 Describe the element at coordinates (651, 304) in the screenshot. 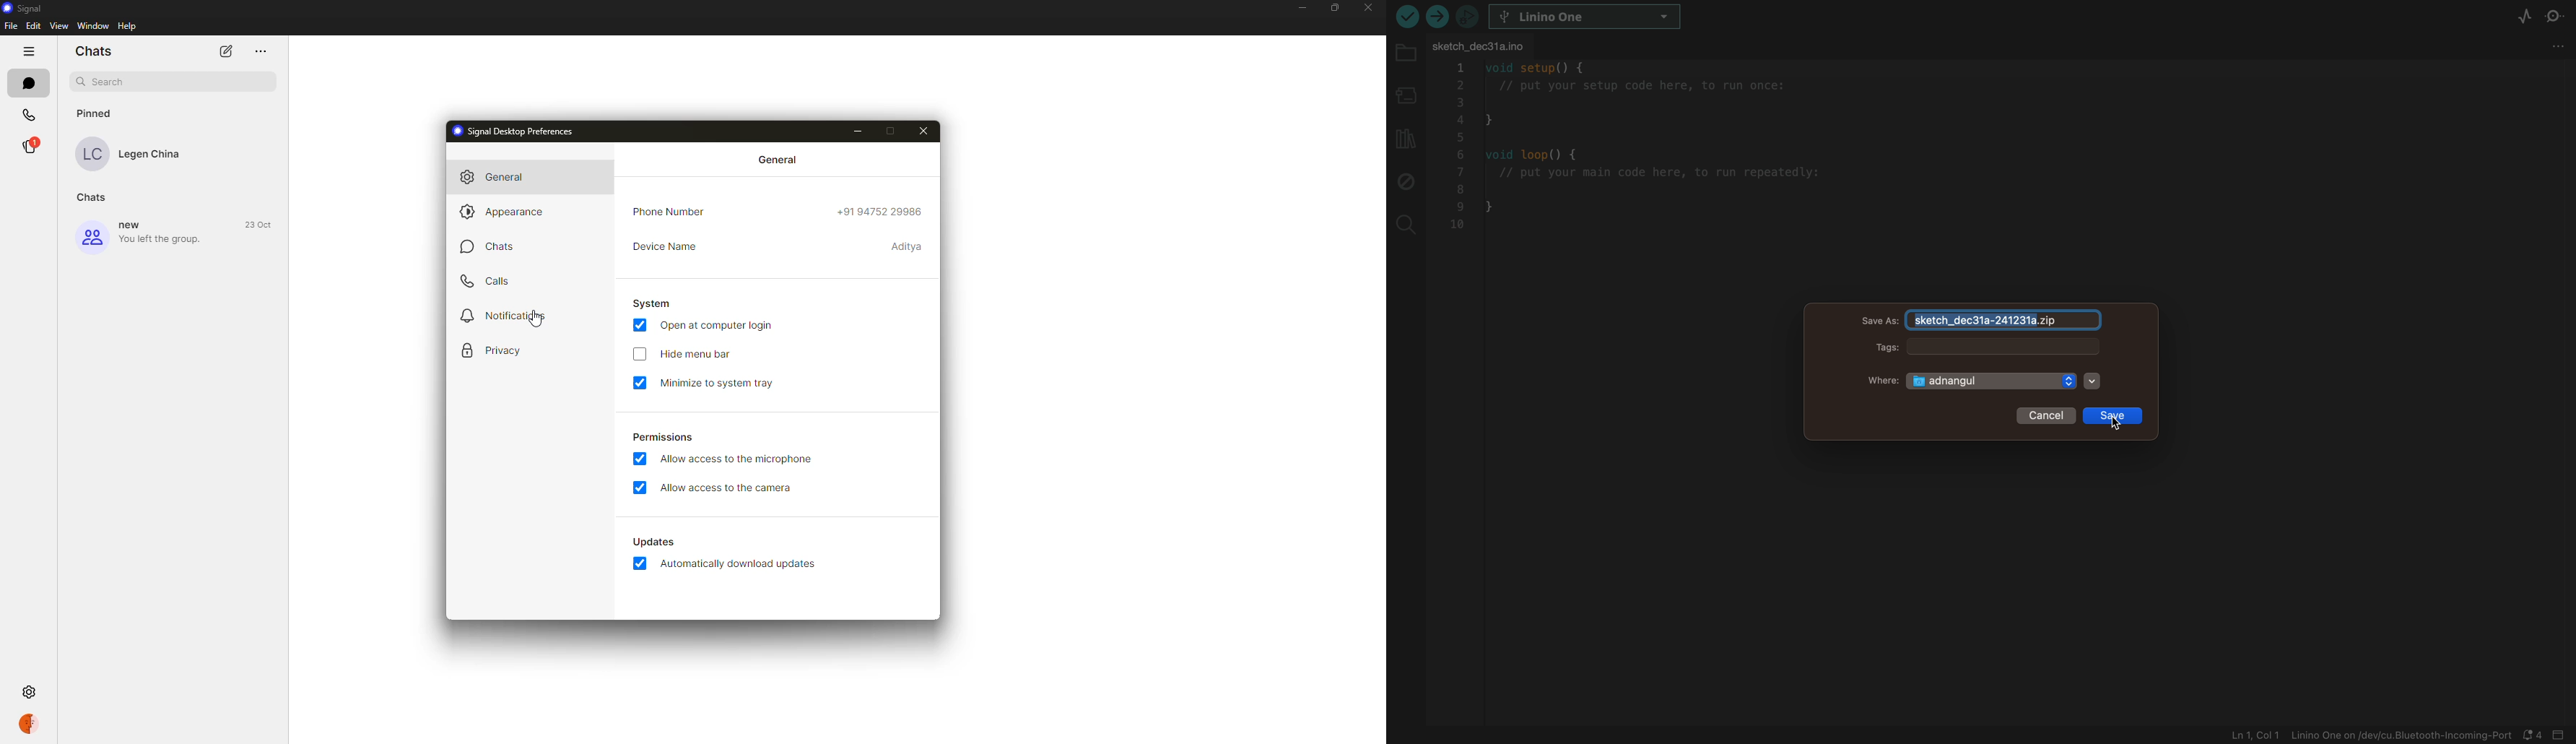

I see `system` at that location.